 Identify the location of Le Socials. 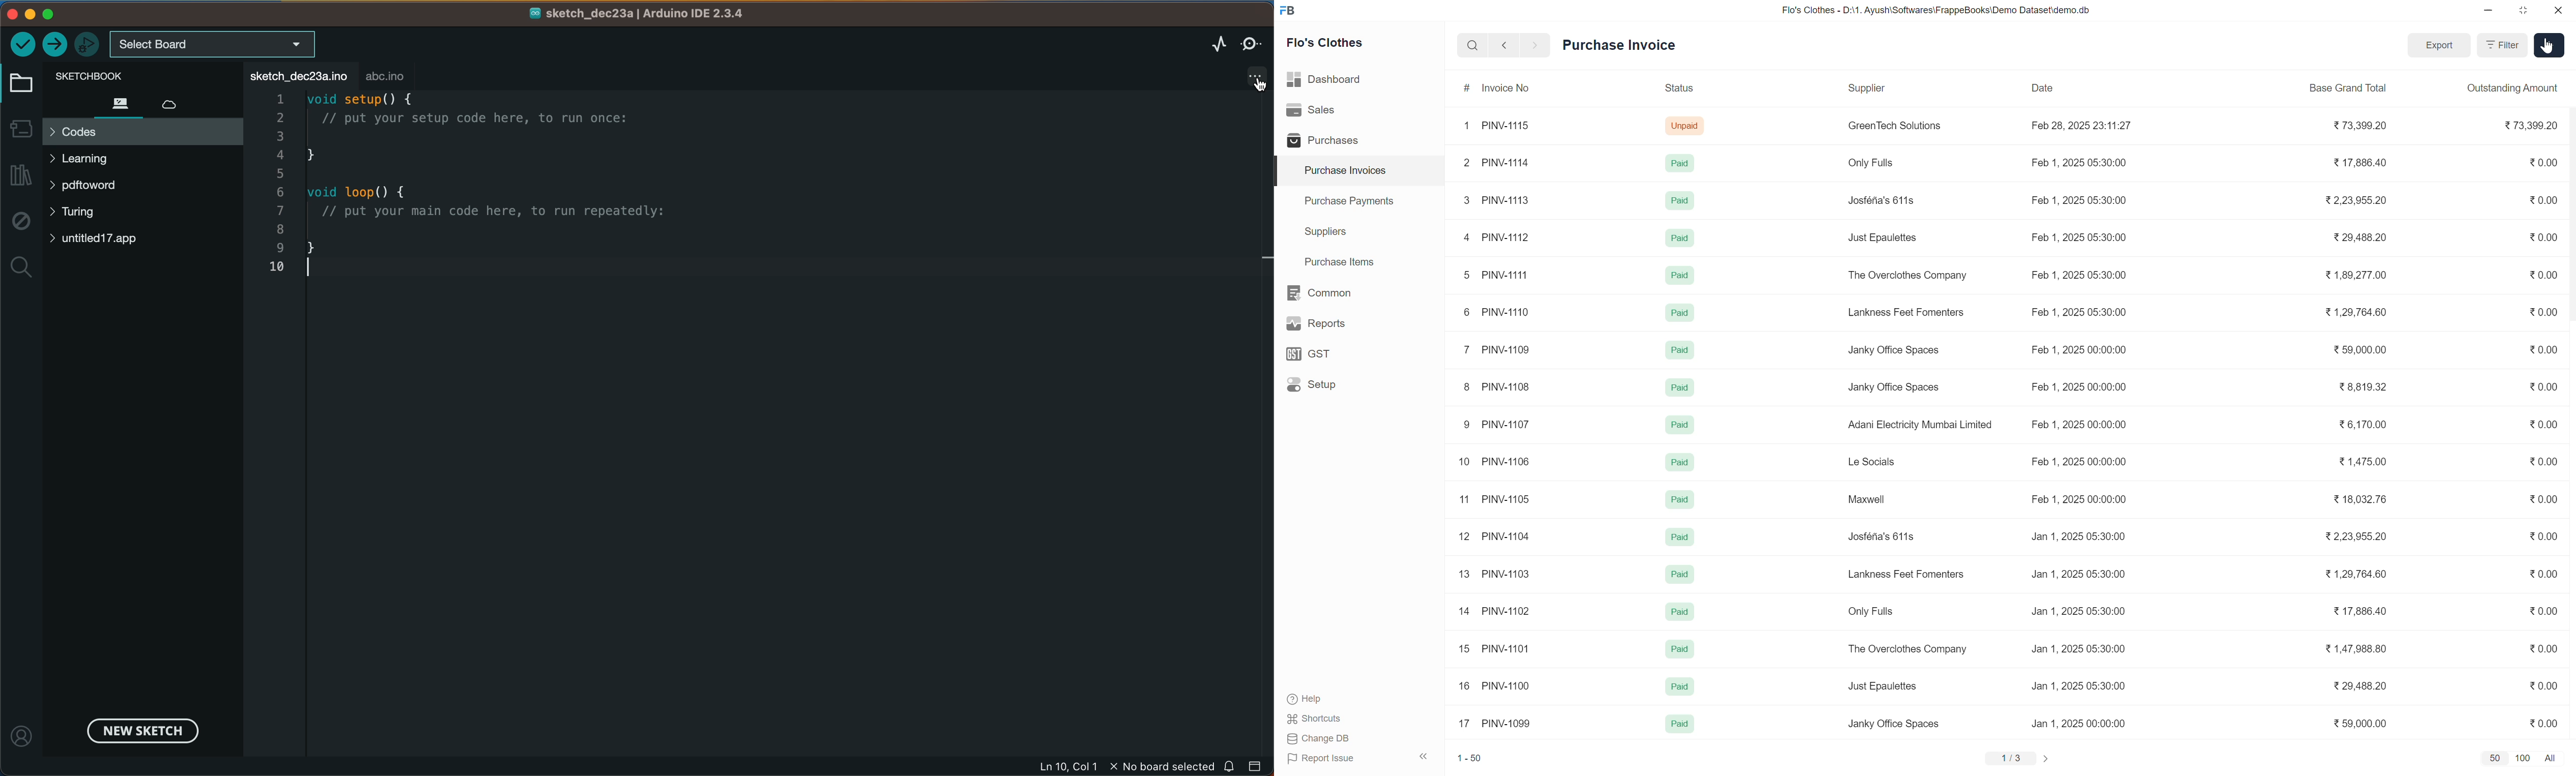
(1871, 463).